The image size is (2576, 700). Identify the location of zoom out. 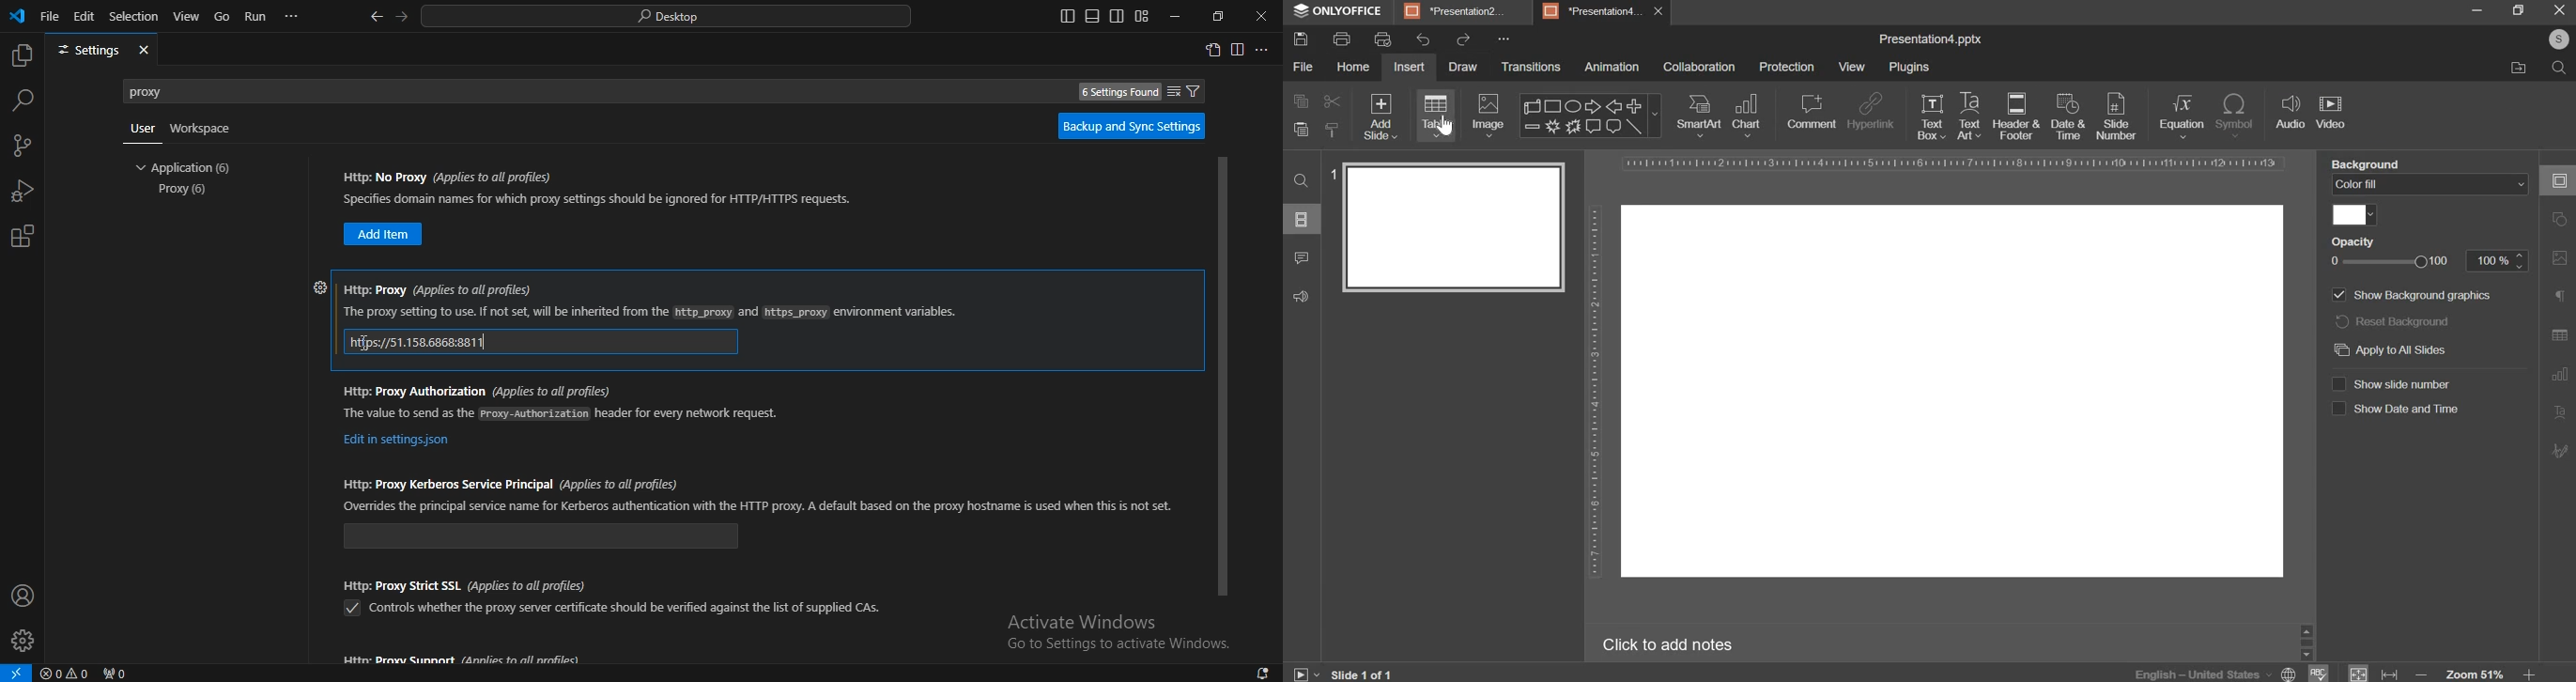
(2421, 674).